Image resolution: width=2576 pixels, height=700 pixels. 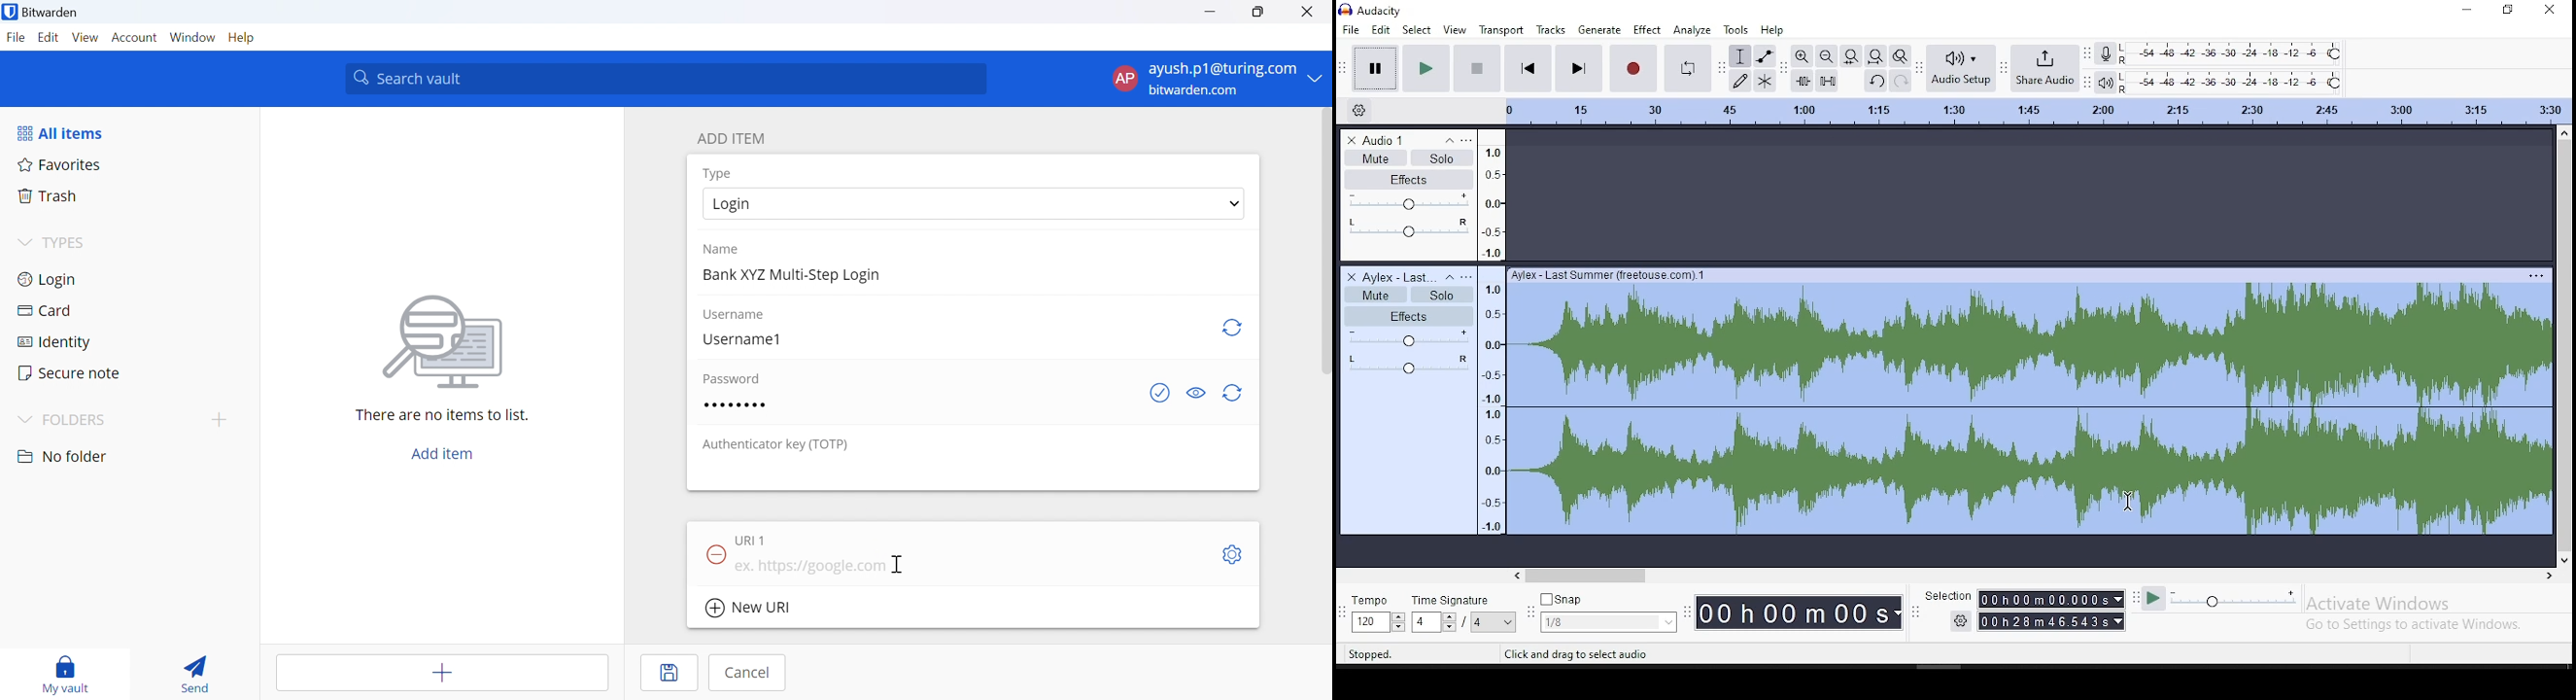 I want to click on Username1, so click(x=749, y=340).